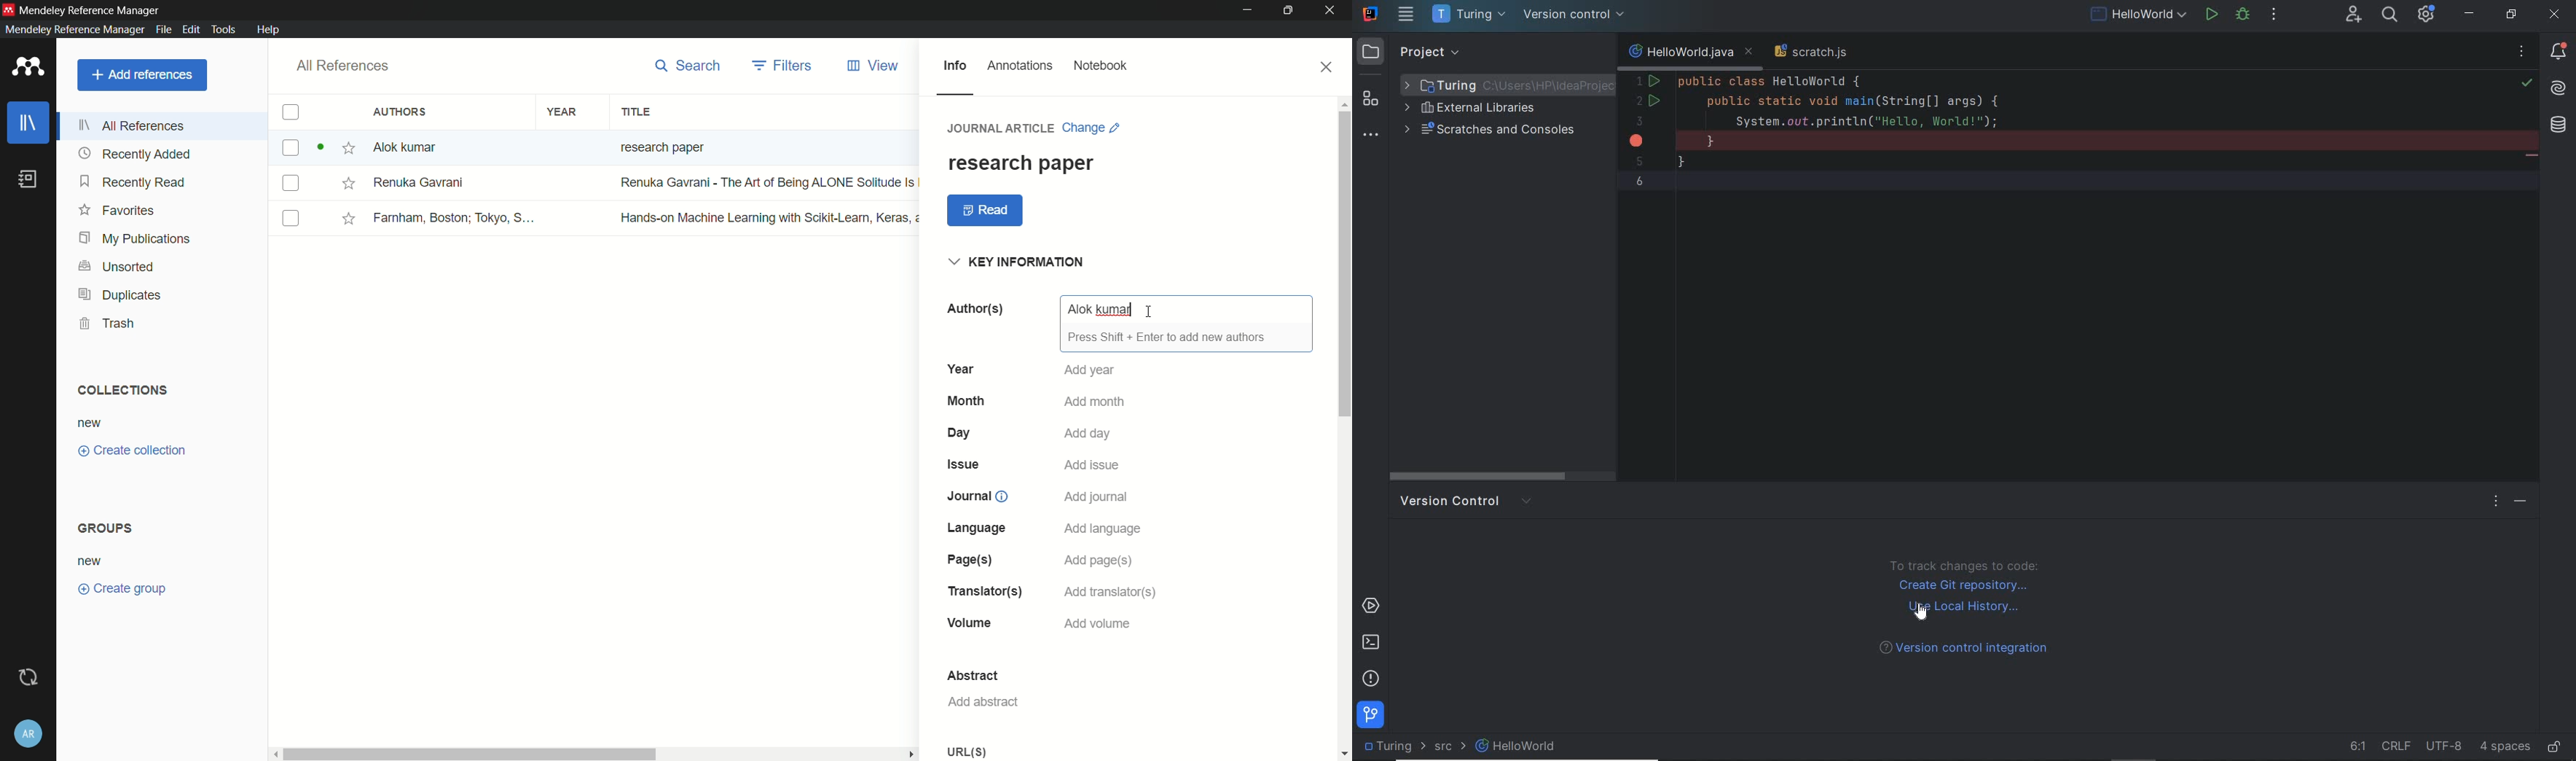 The width and height of the screenshot is (2576, 784). Describe the element at coordinates (90, 424) in the screenshot. I see `new` at that location.